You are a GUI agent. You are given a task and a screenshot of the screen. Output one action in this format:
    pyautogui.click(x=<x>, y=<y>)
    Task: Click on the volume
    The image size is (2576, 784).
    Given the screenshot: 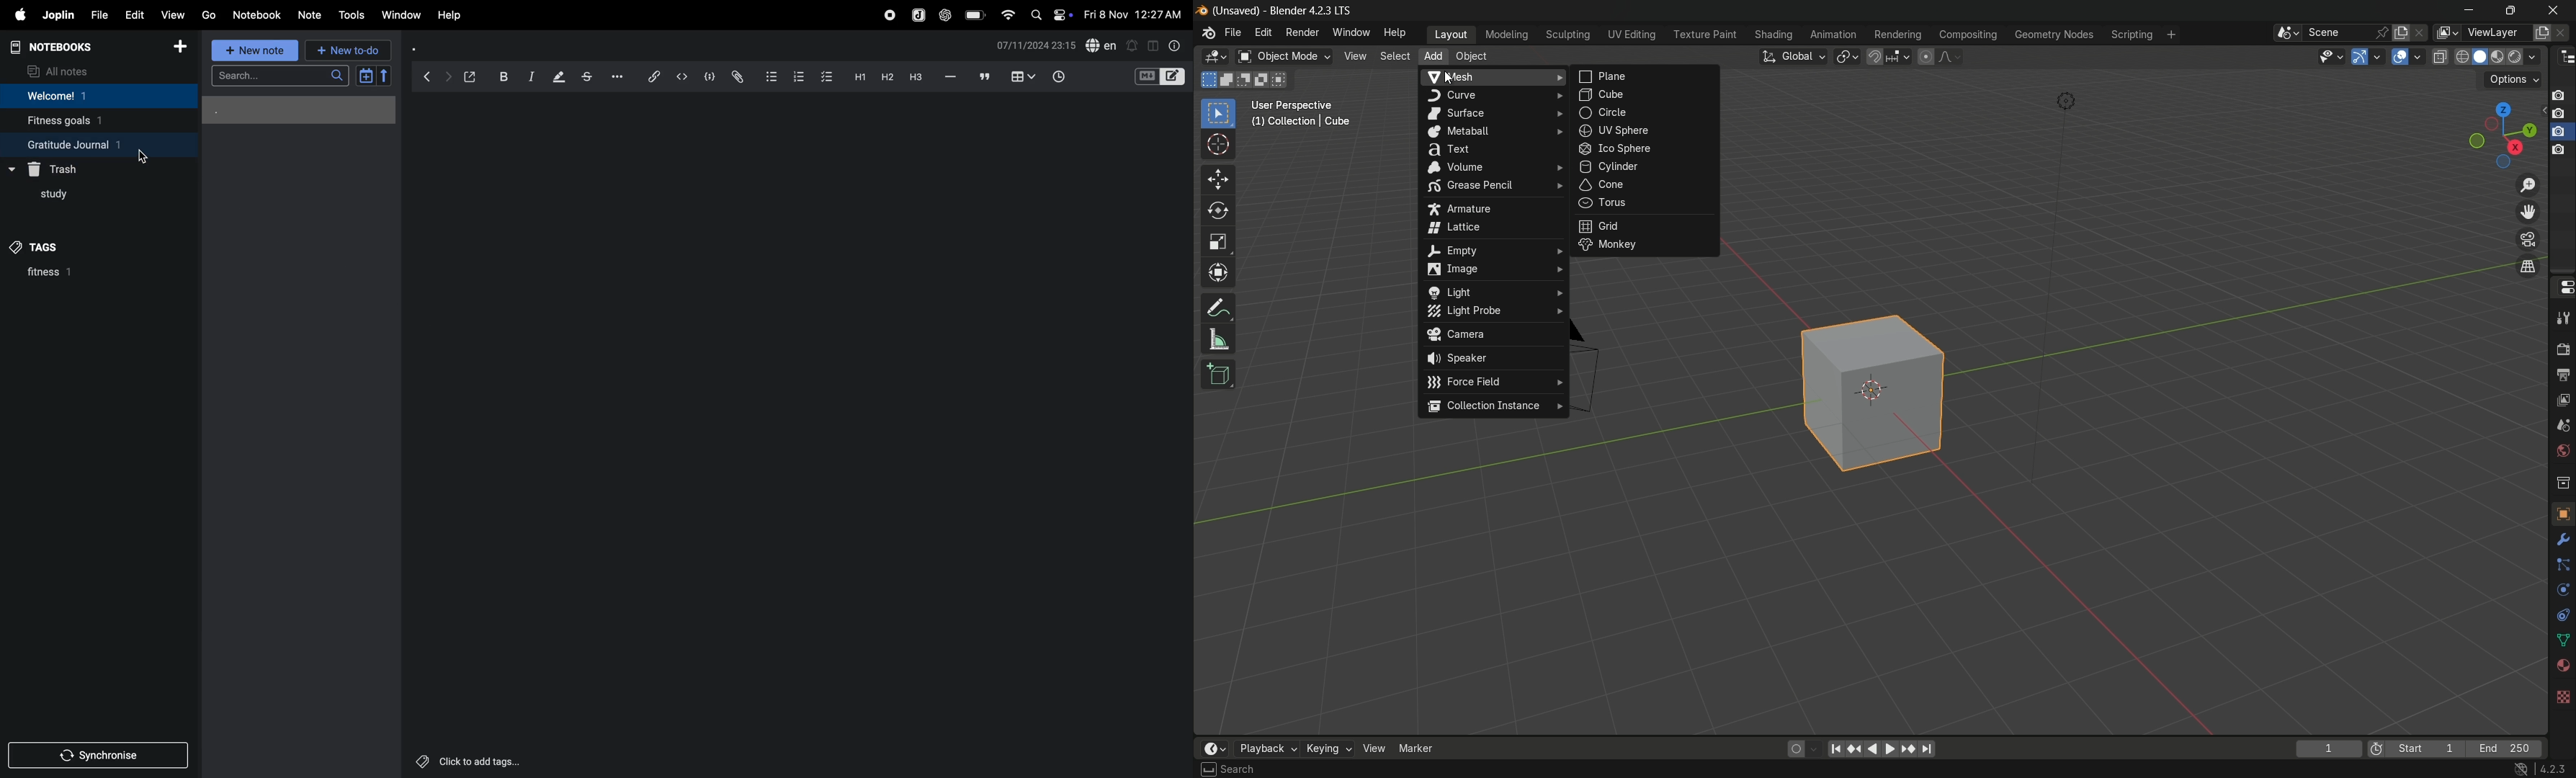 What is the action you would take?
    pyautogui.click(x=1490, y=167)
    